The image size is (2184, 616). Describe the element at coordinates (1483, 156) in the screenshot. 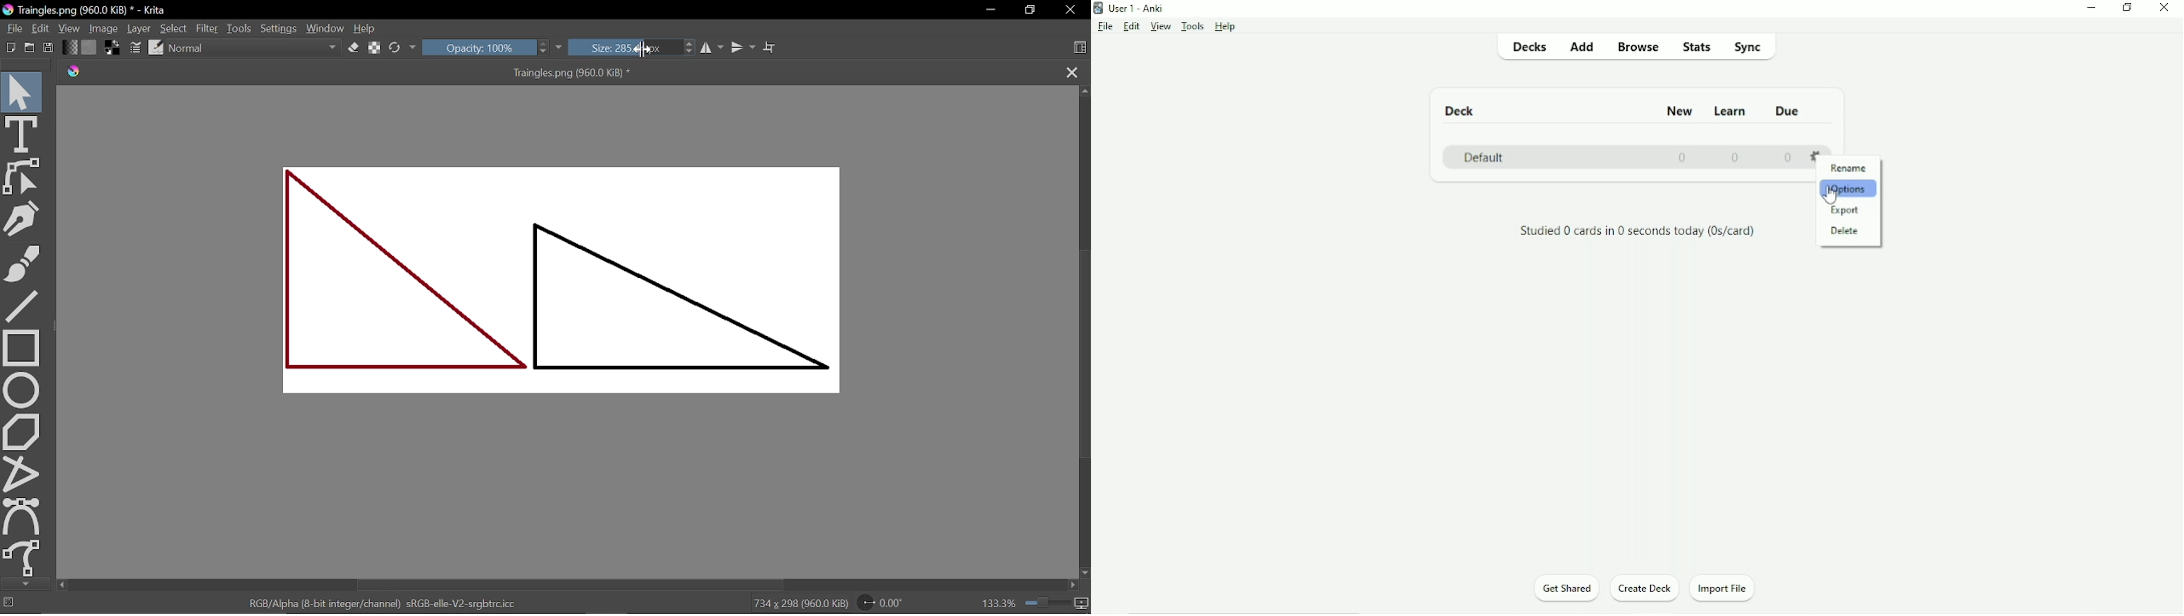

I see `Default` at that location.